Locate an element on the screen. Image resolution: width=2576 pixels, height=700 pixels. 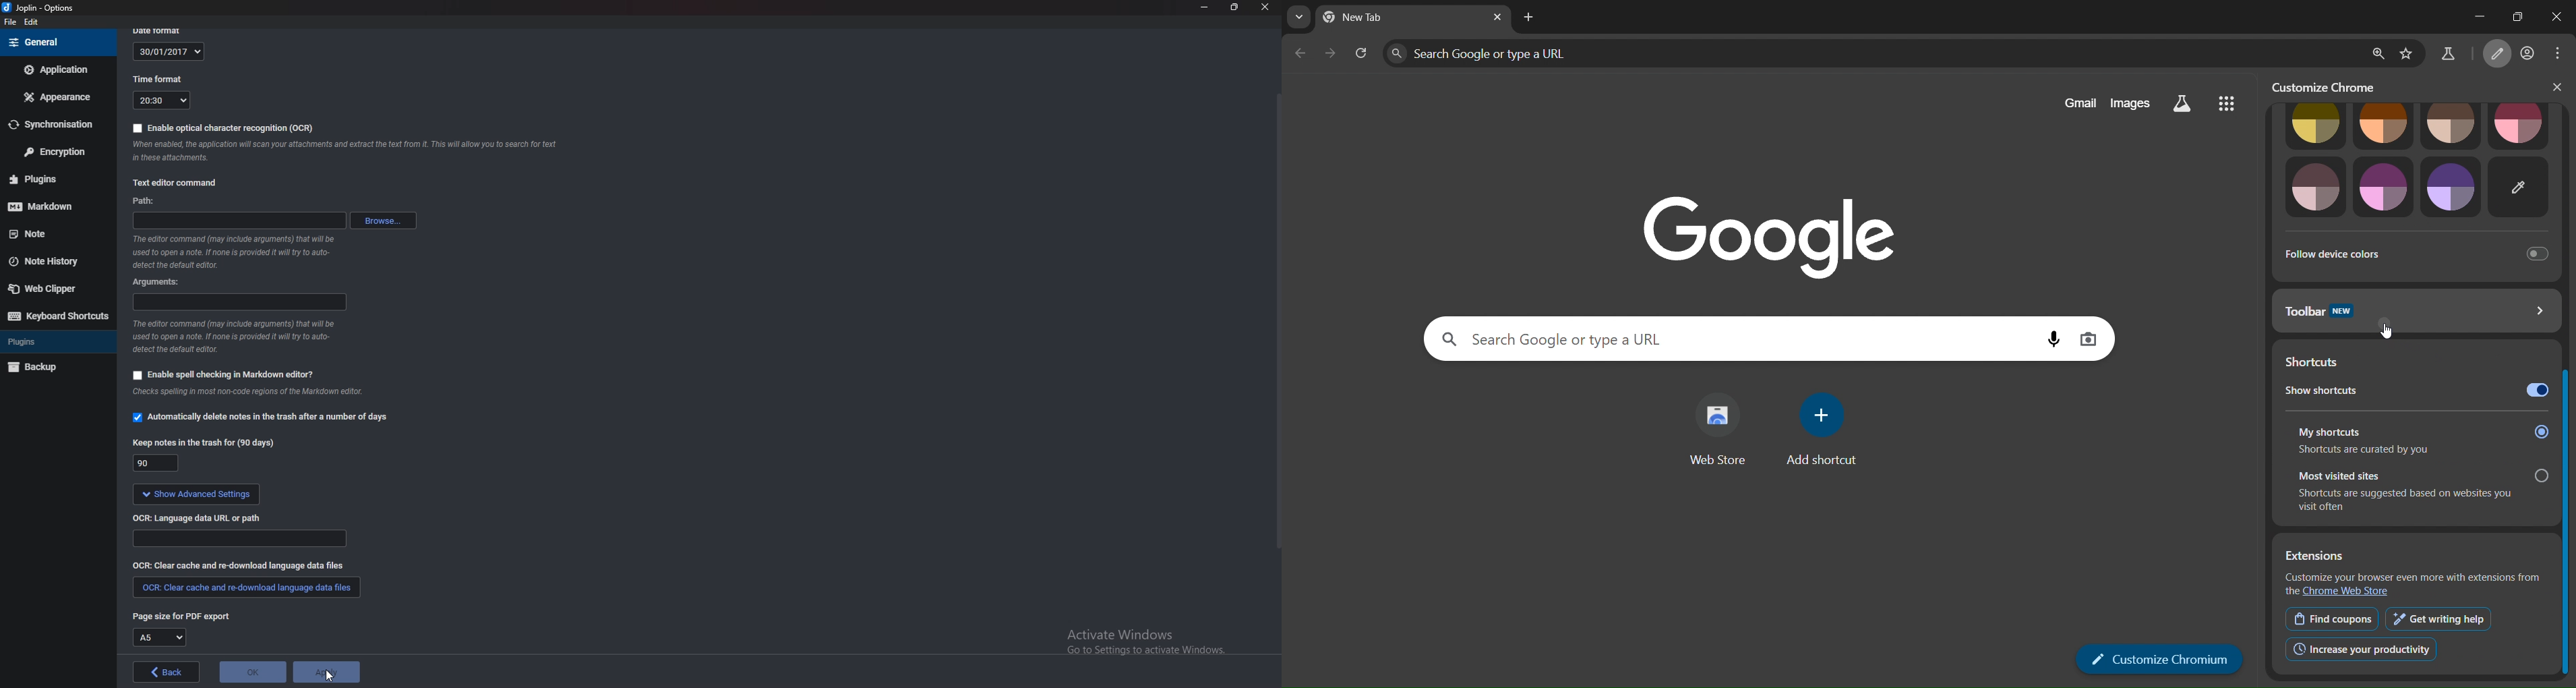
Note history is located at coordinates (56, 260).